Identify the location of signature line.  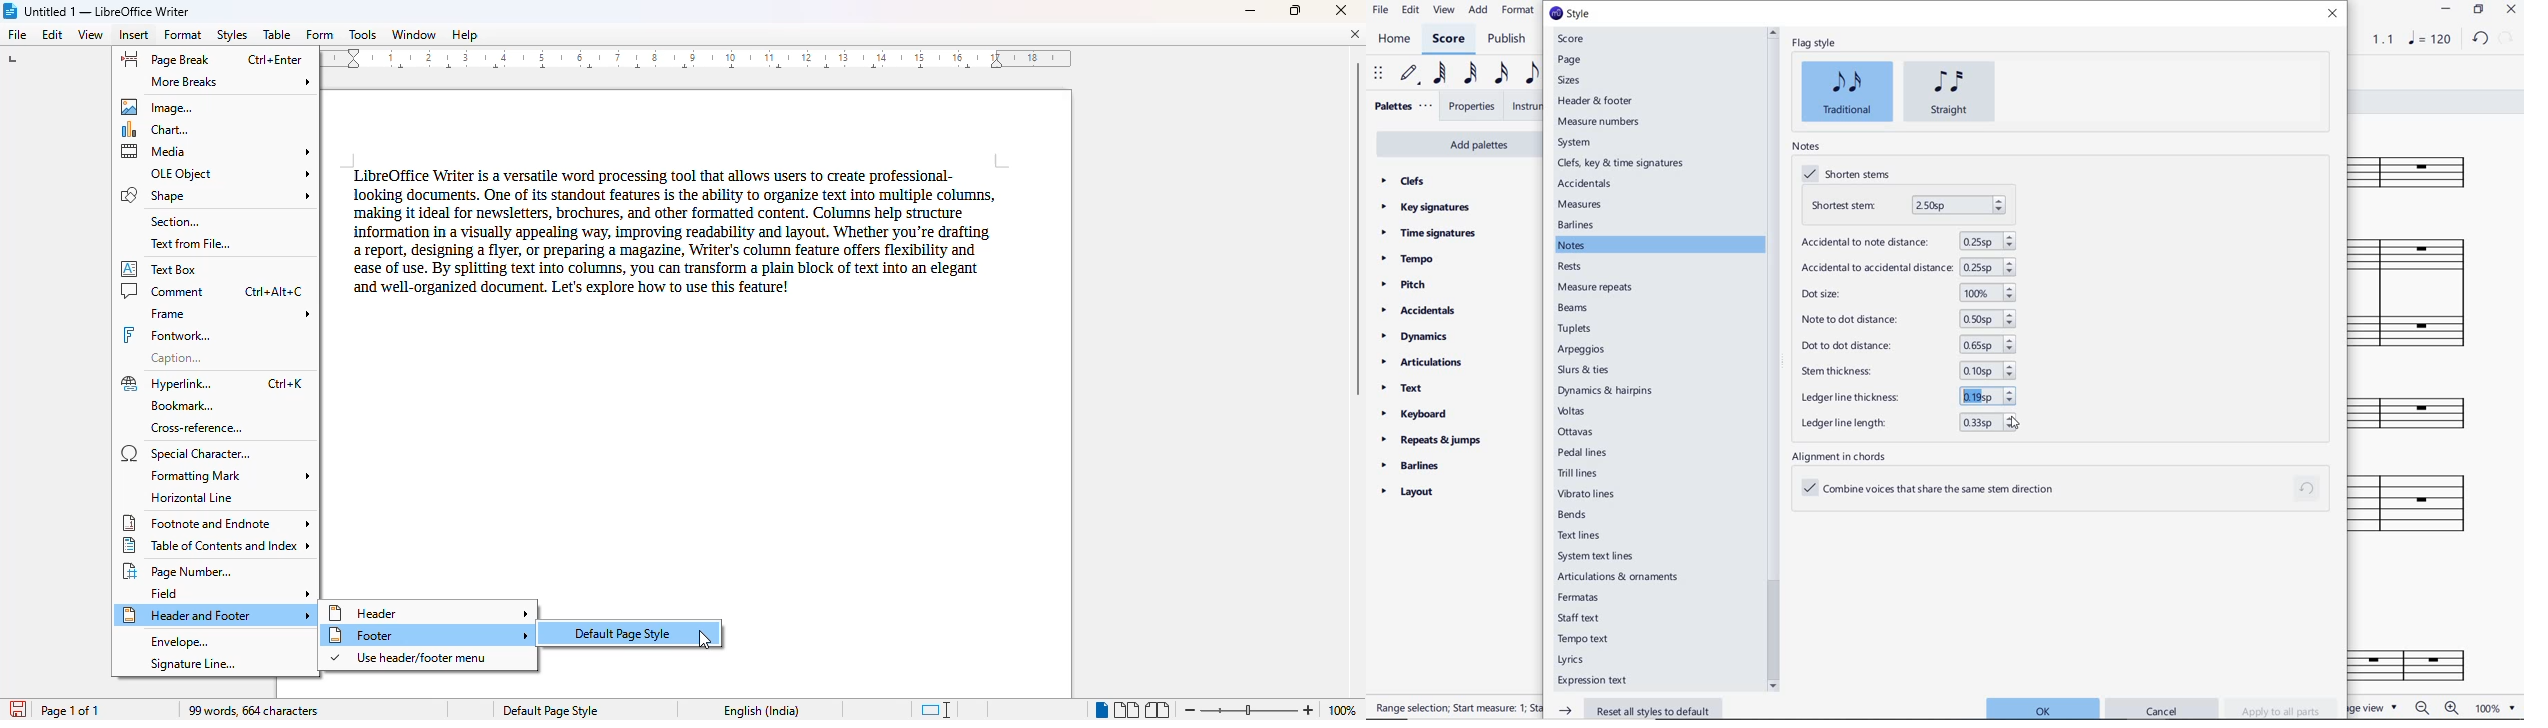
(192, 664).